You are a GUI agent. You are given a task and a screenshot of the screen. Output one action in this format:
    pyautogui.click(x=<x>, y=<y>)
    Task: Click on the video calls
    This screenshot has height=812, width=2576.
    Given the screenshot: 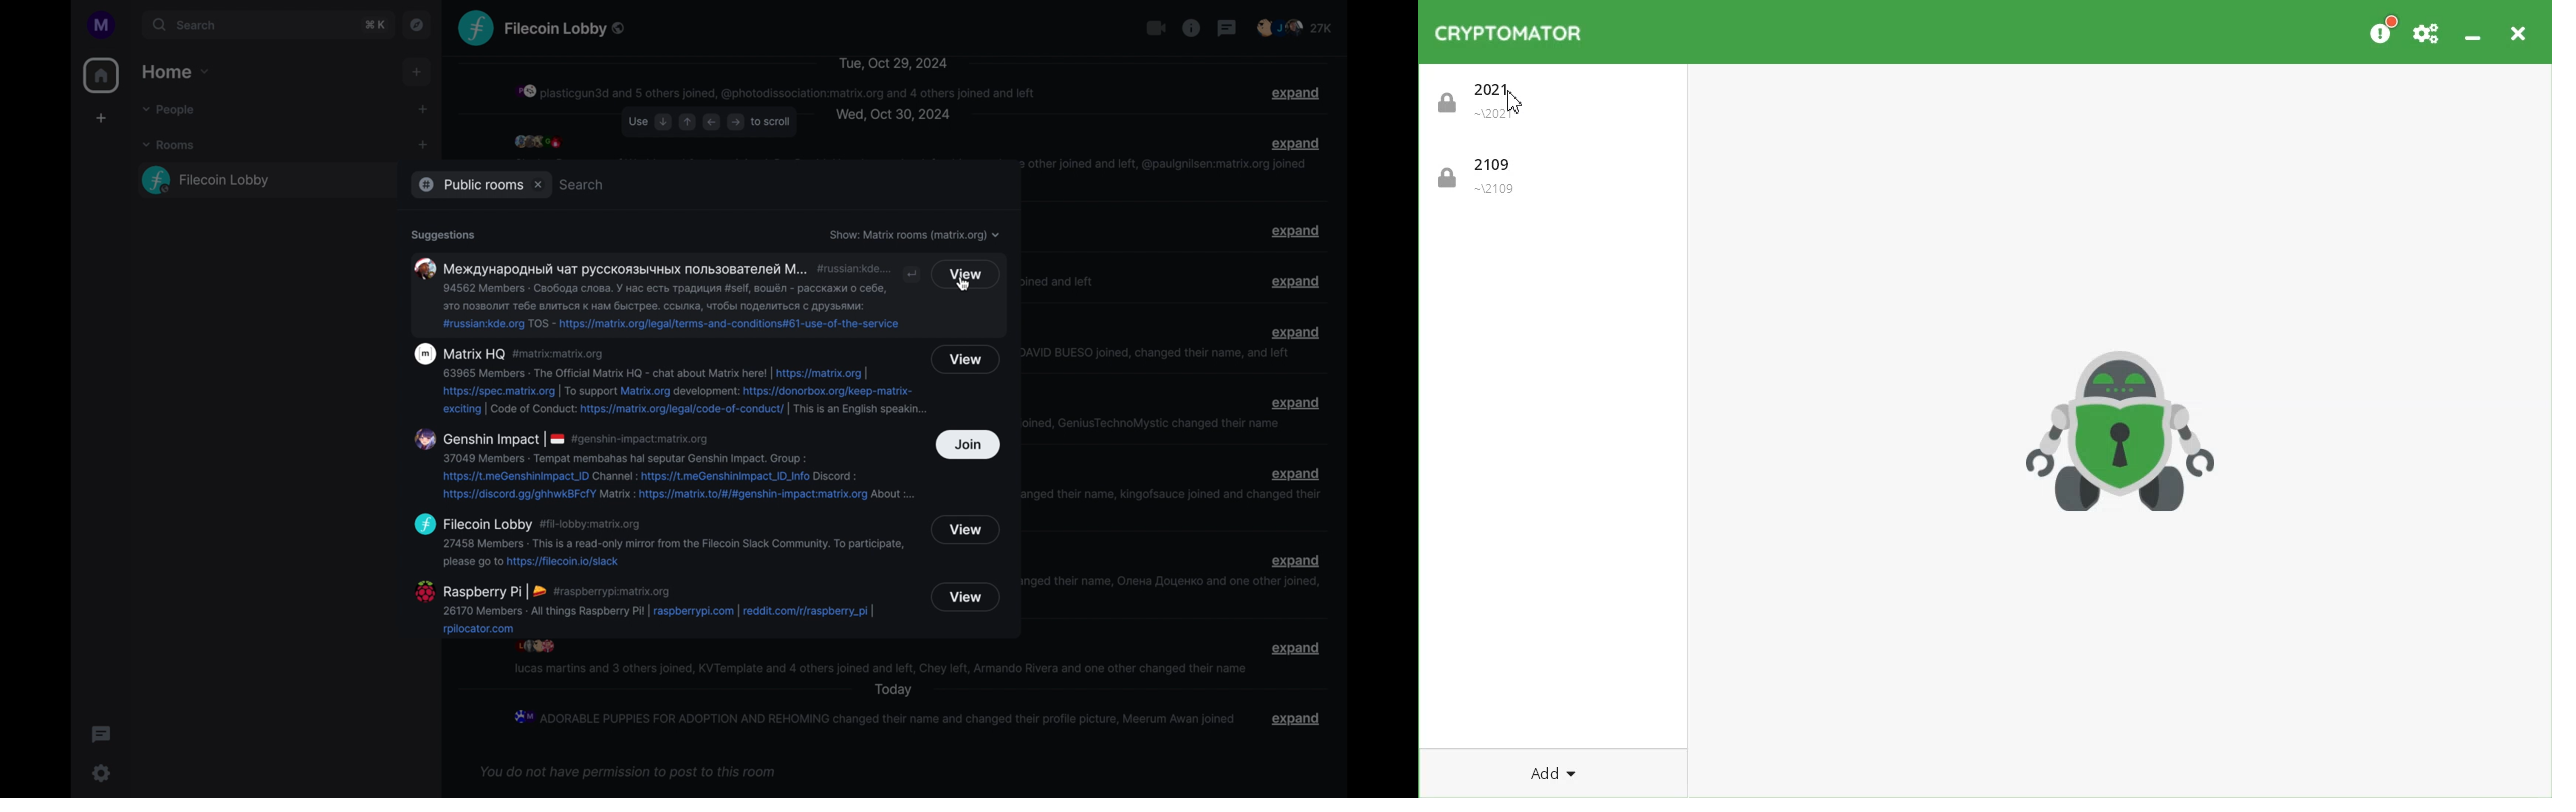 What is the action you would take?
    pyautogui.click(x=1156, y=27)
    